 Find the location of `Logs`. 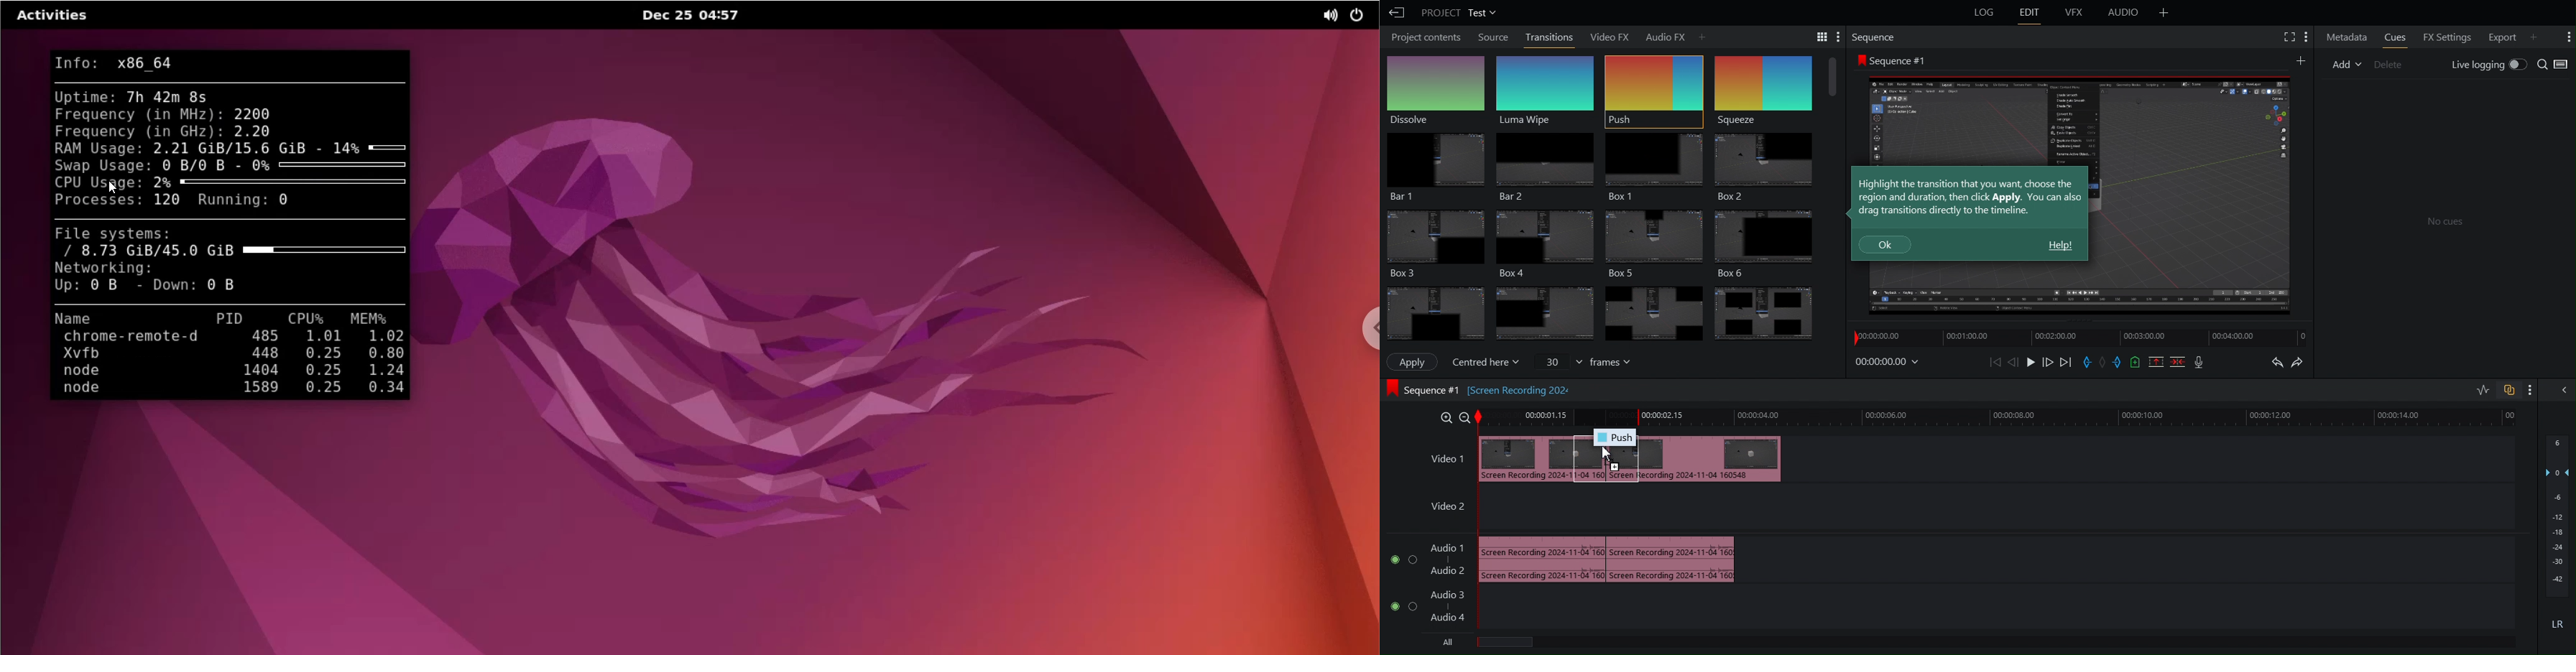

Logs is located at coordinates (1978, 15).